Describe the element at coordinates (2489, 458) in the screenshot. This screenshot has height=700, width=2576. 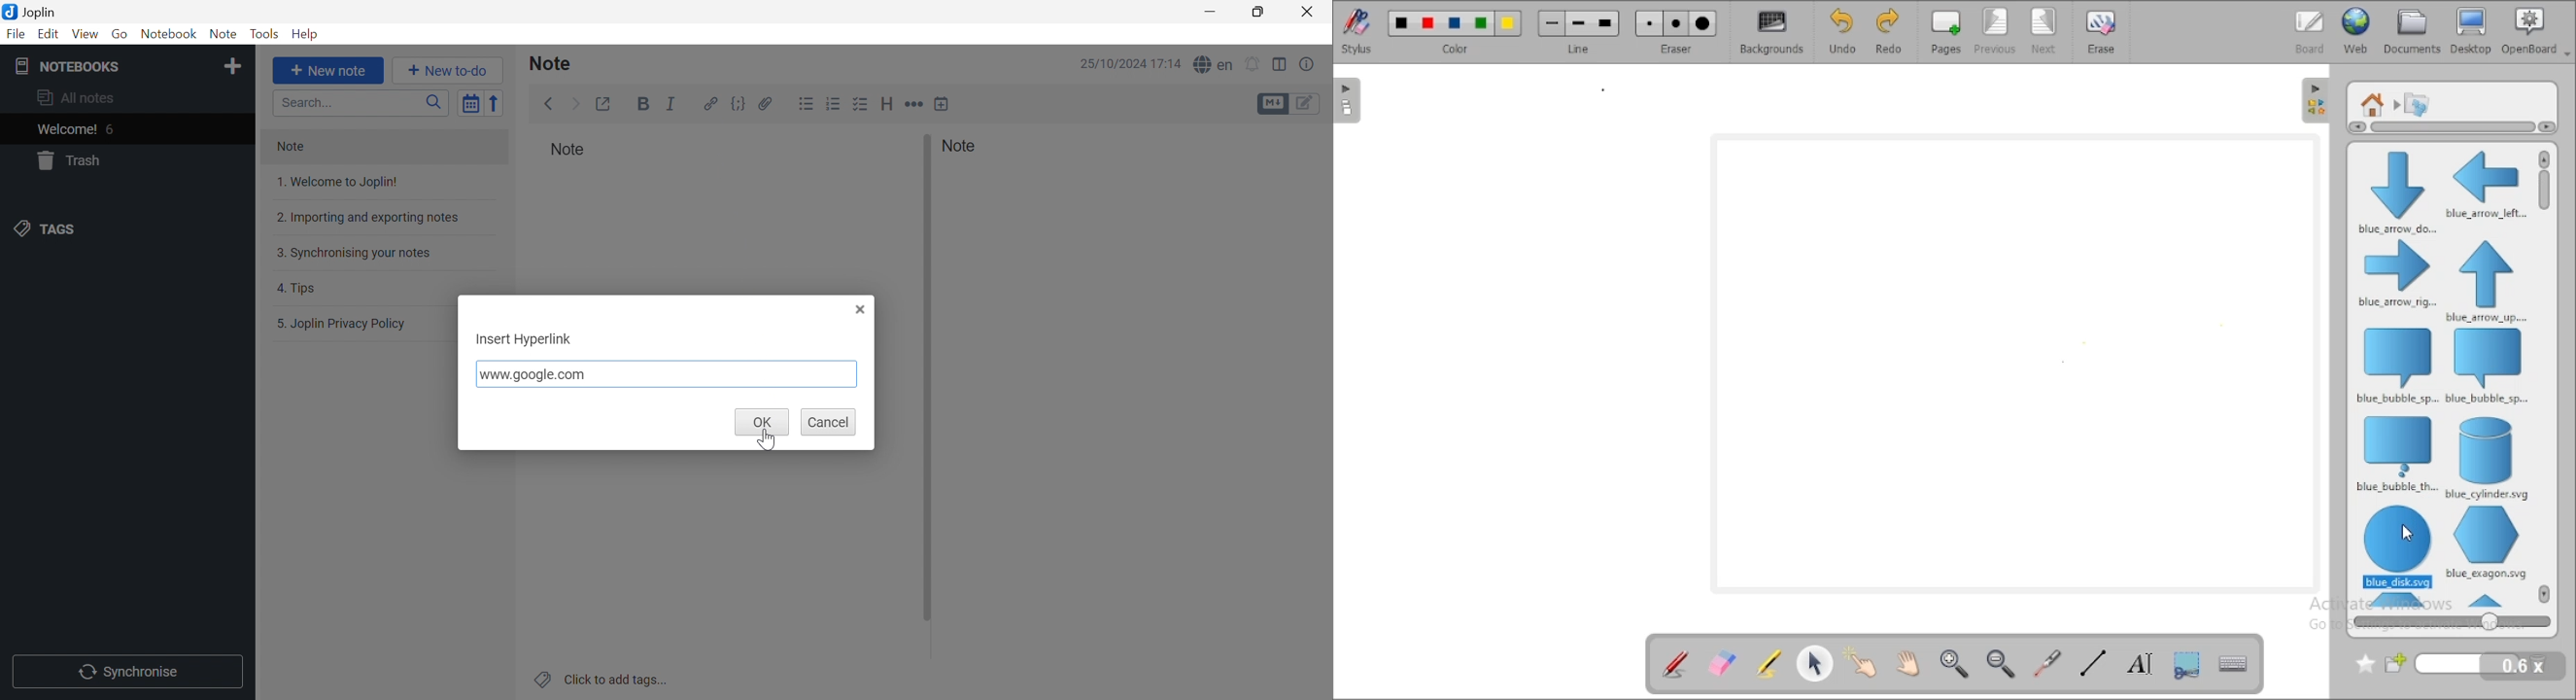
I see `blue cylinder ` at that location.